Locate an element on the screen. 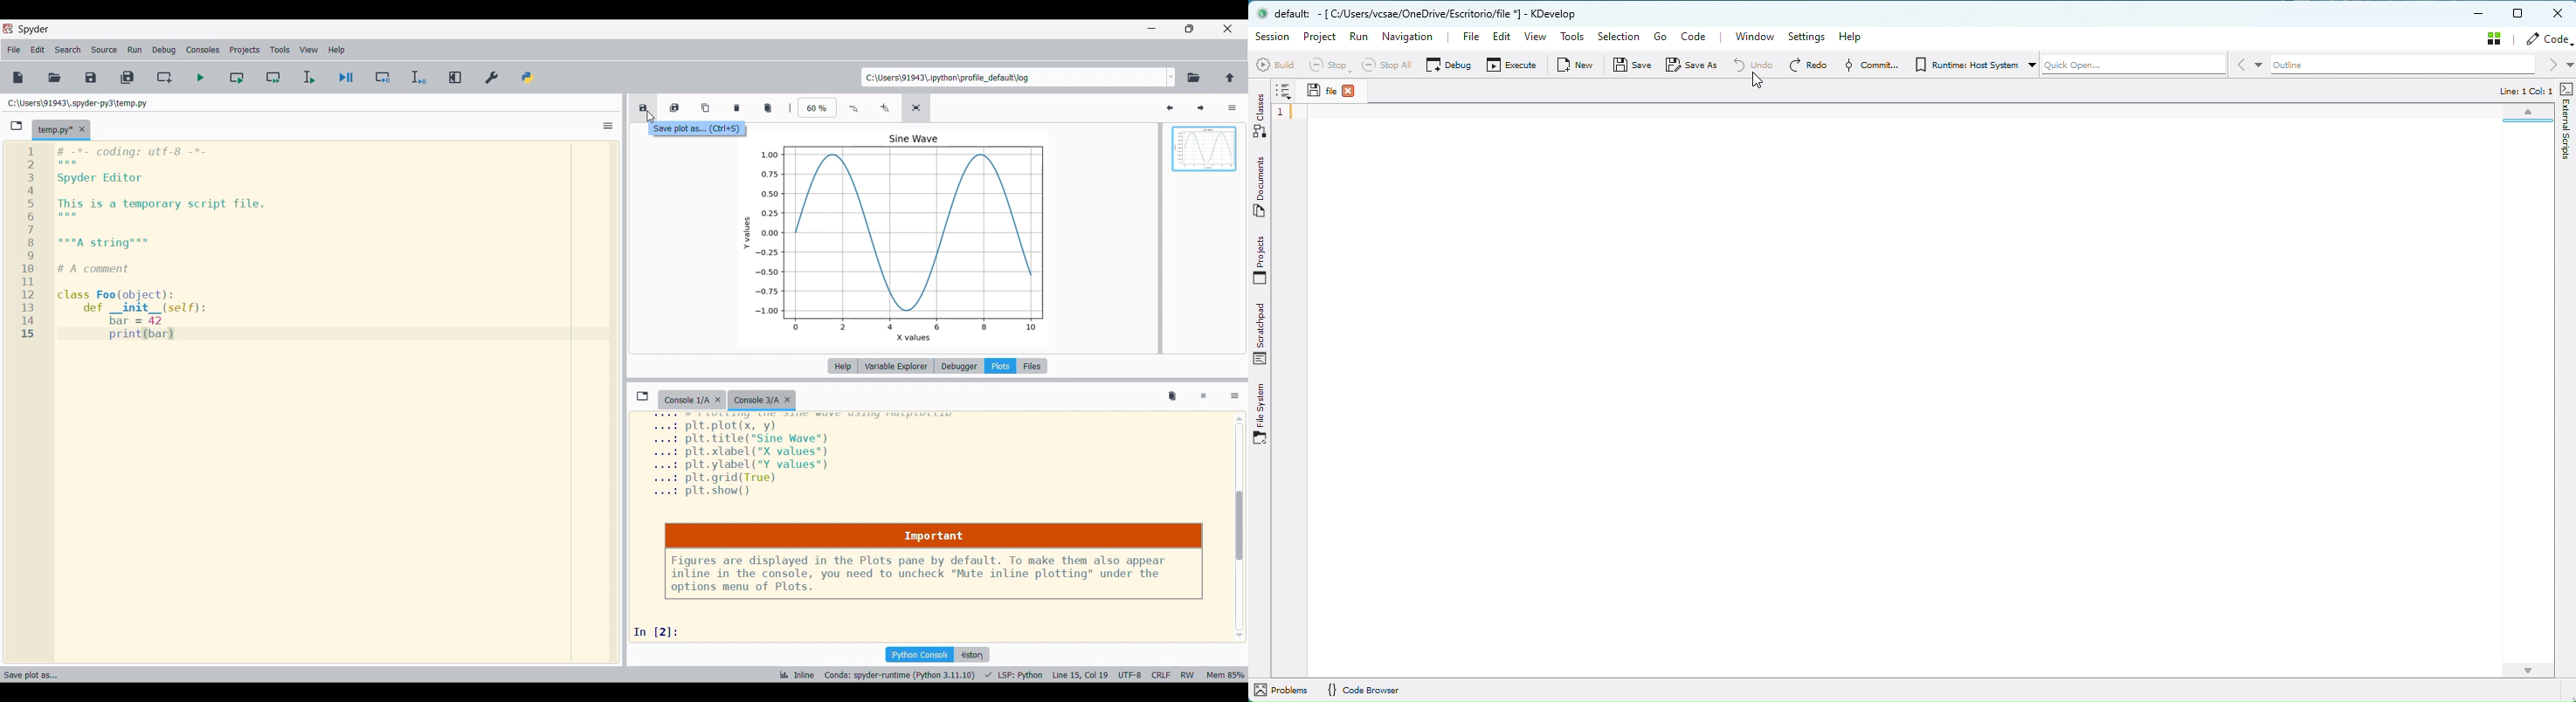 This screenshot has height=728, width=2576. Source menu is located at coordinates (104, 49).